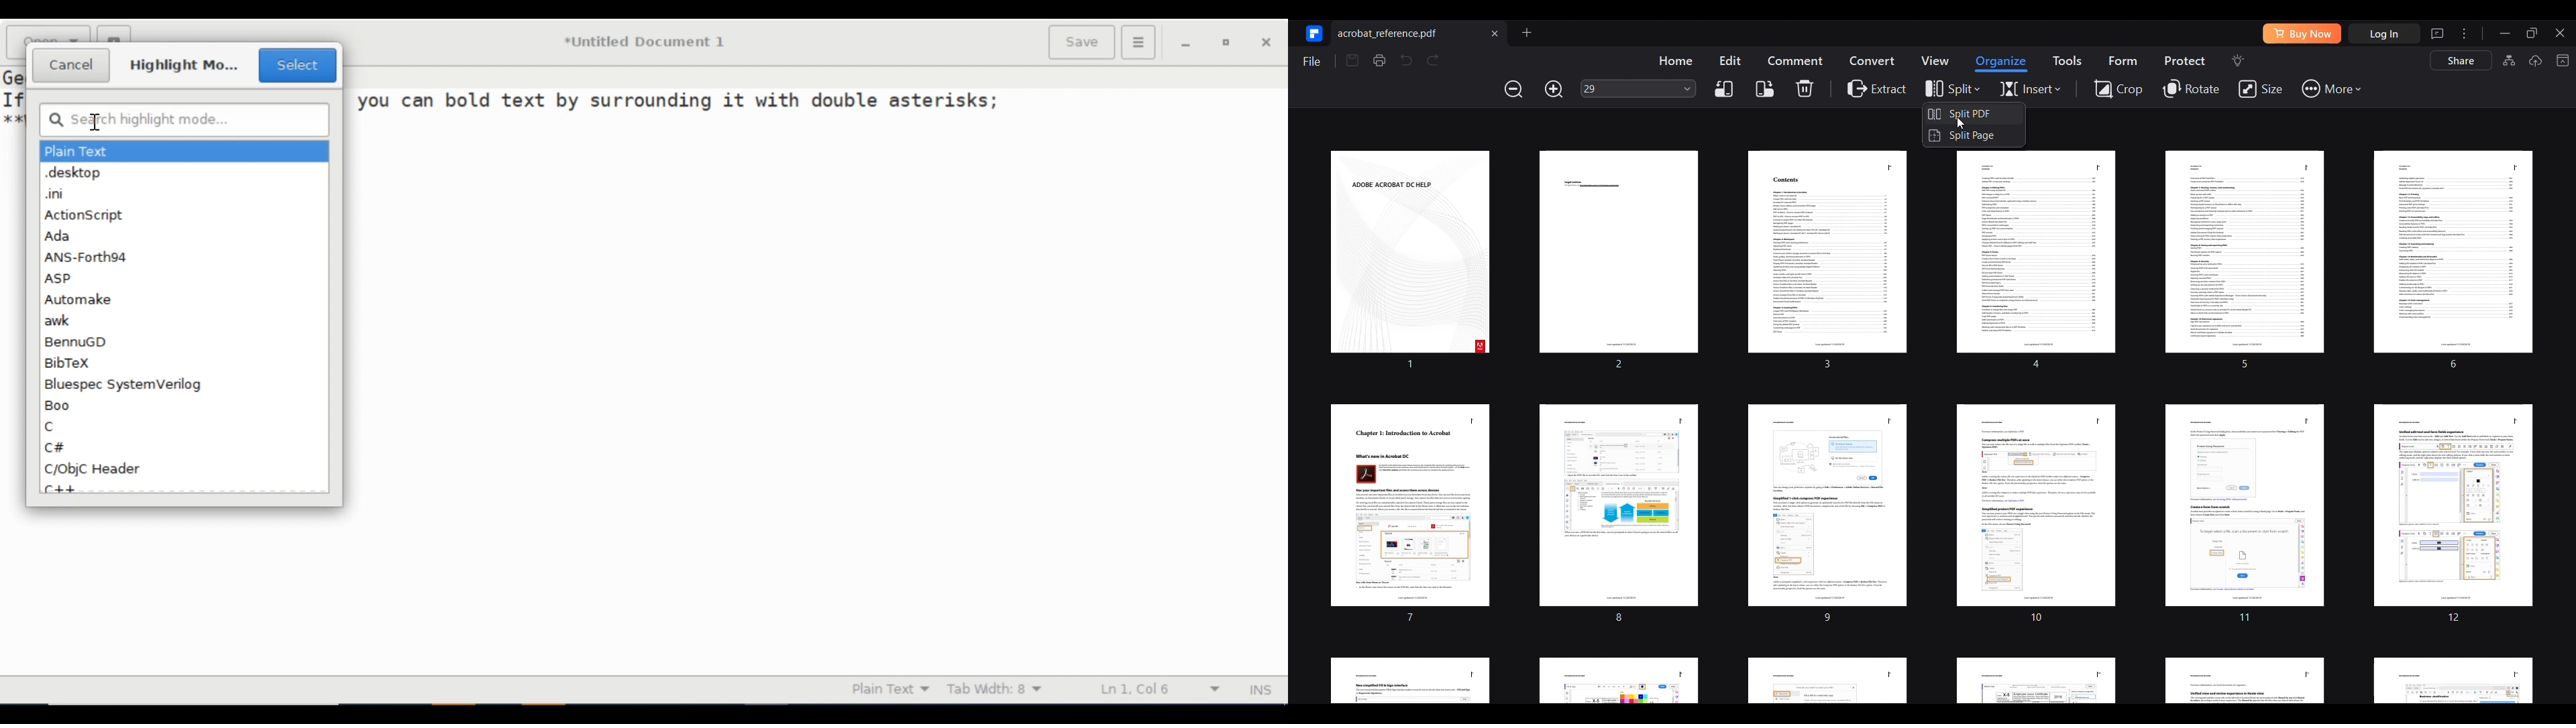 The width and height of the screenshot is (2576, 728). I want to click on If you are writing in Markdown, you can bold text by surrounding it with double asterisks;, so click(678, 101).